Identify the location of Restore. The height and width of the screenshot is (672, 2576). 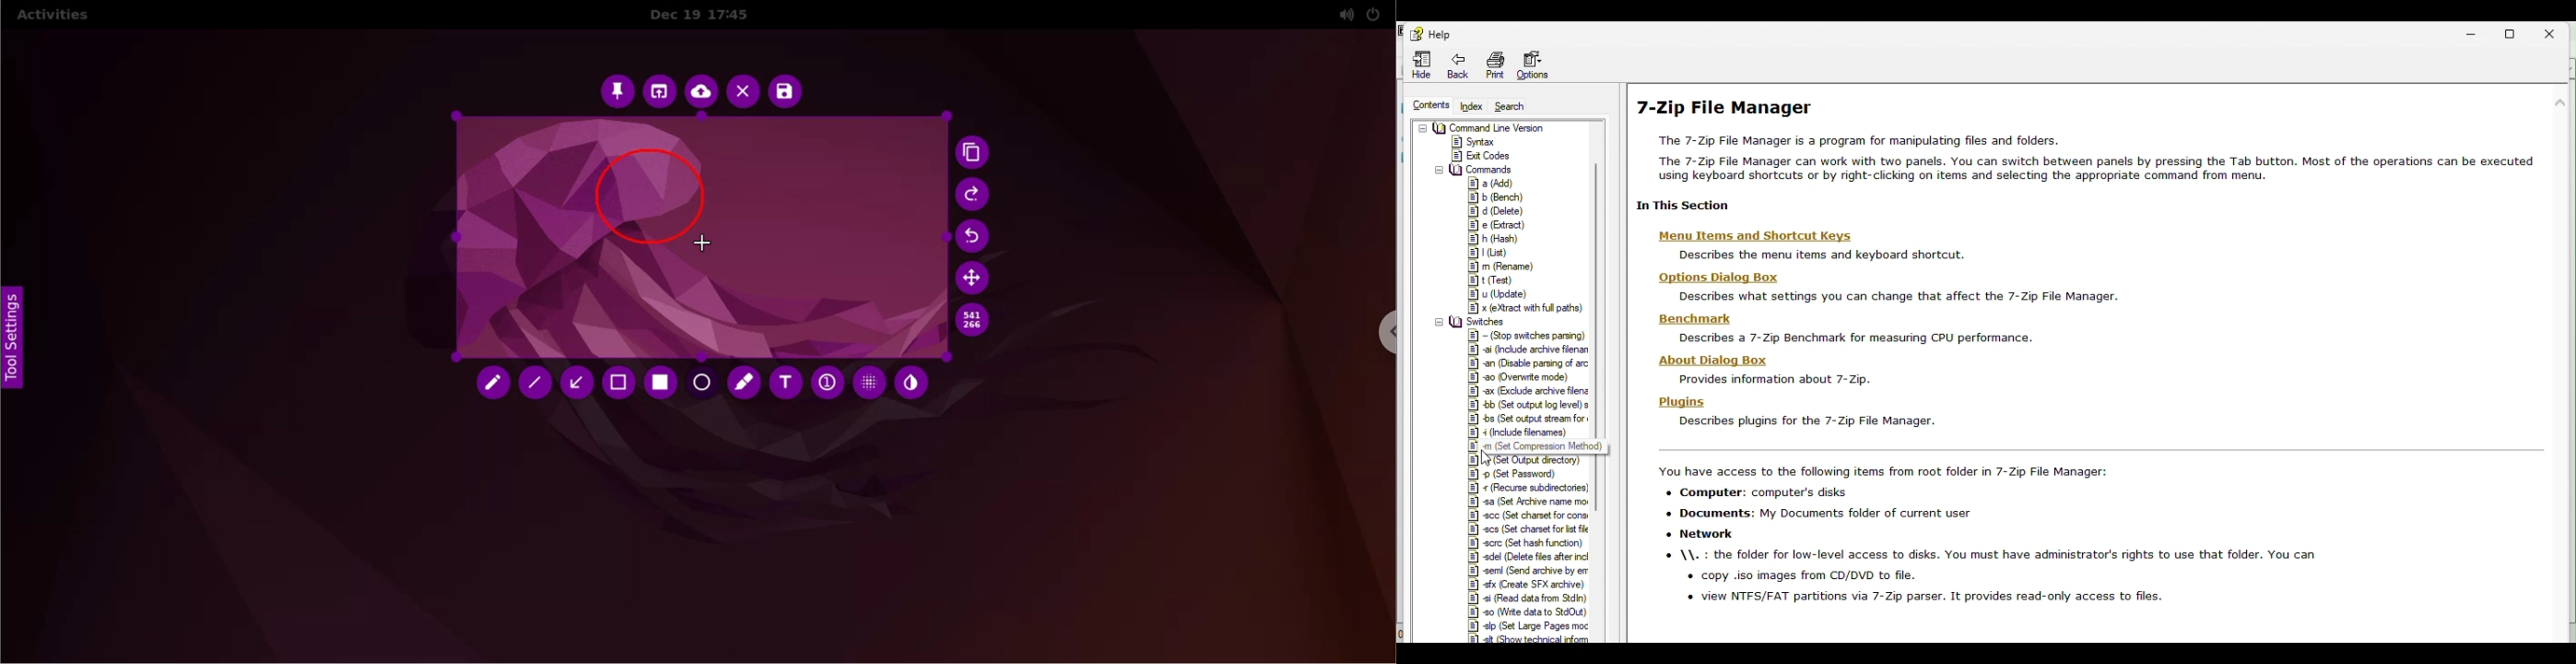
(2513, 30).